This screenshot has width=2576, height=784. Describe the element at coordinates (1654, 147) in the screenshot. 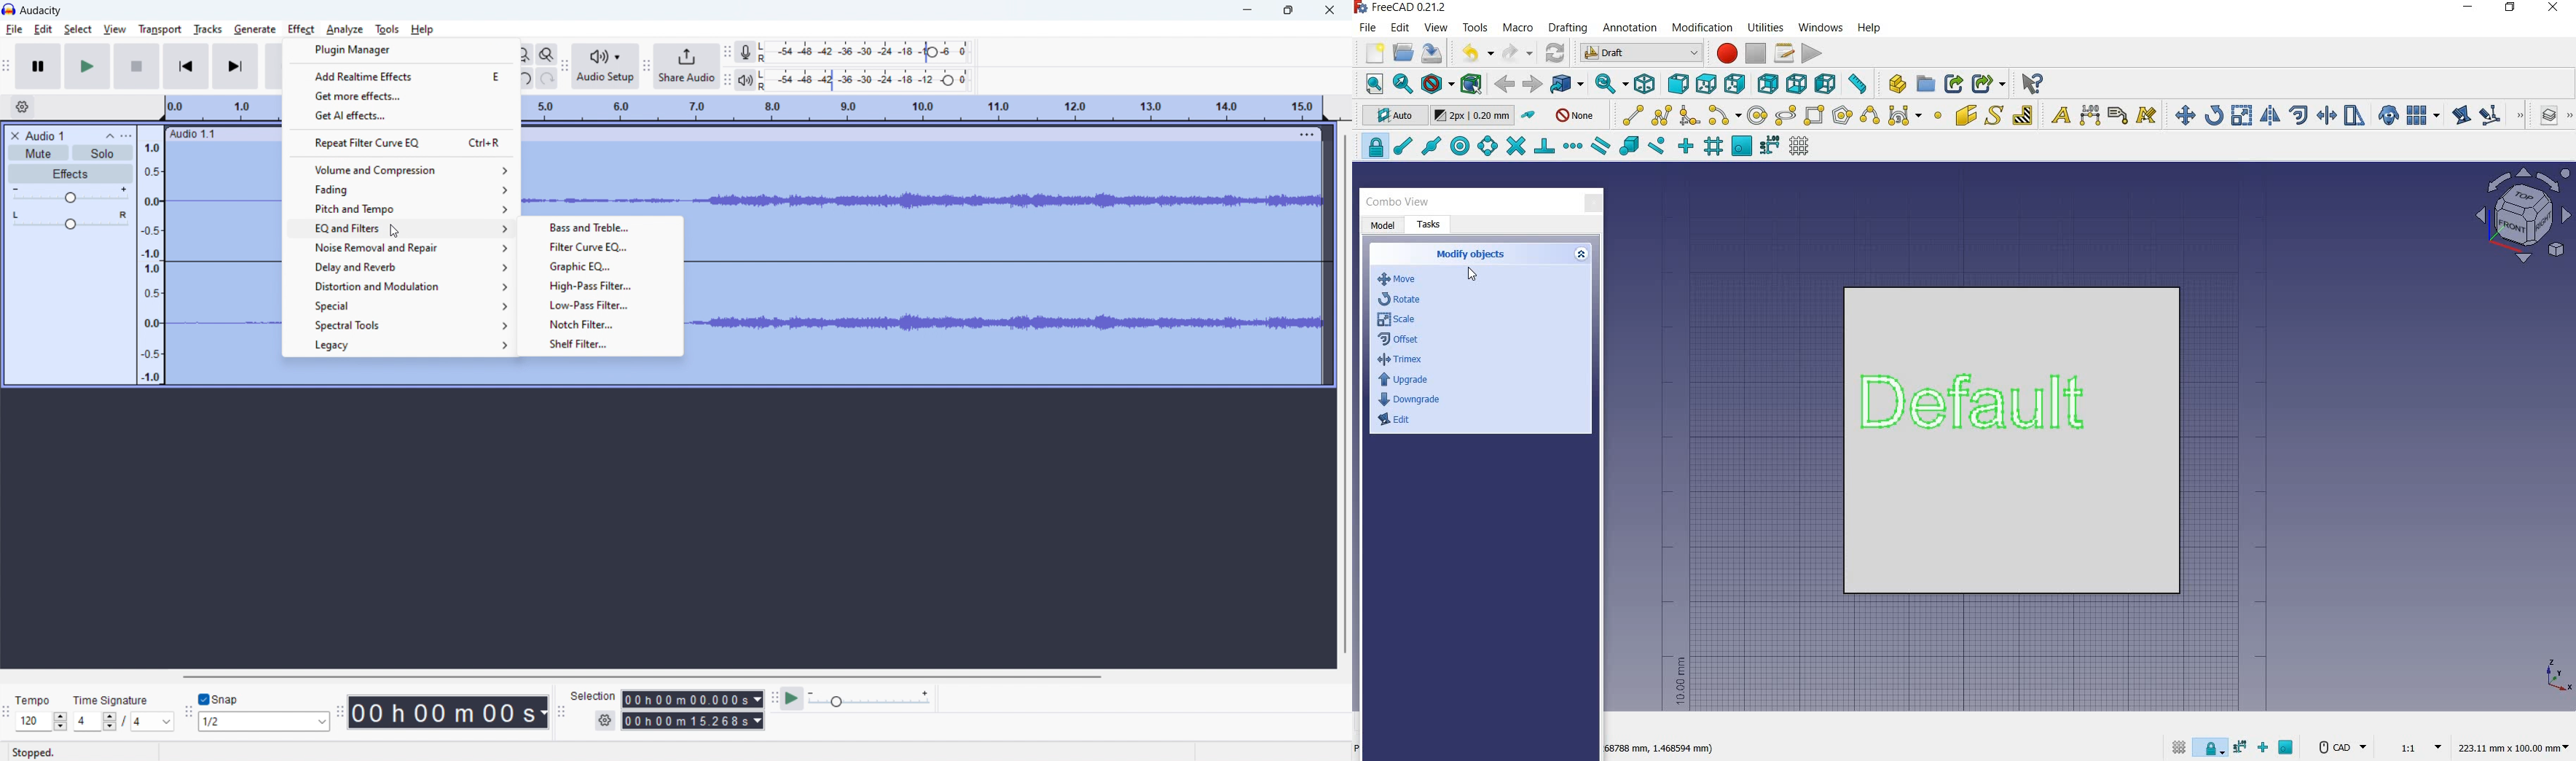

I see `snap near` at that location.